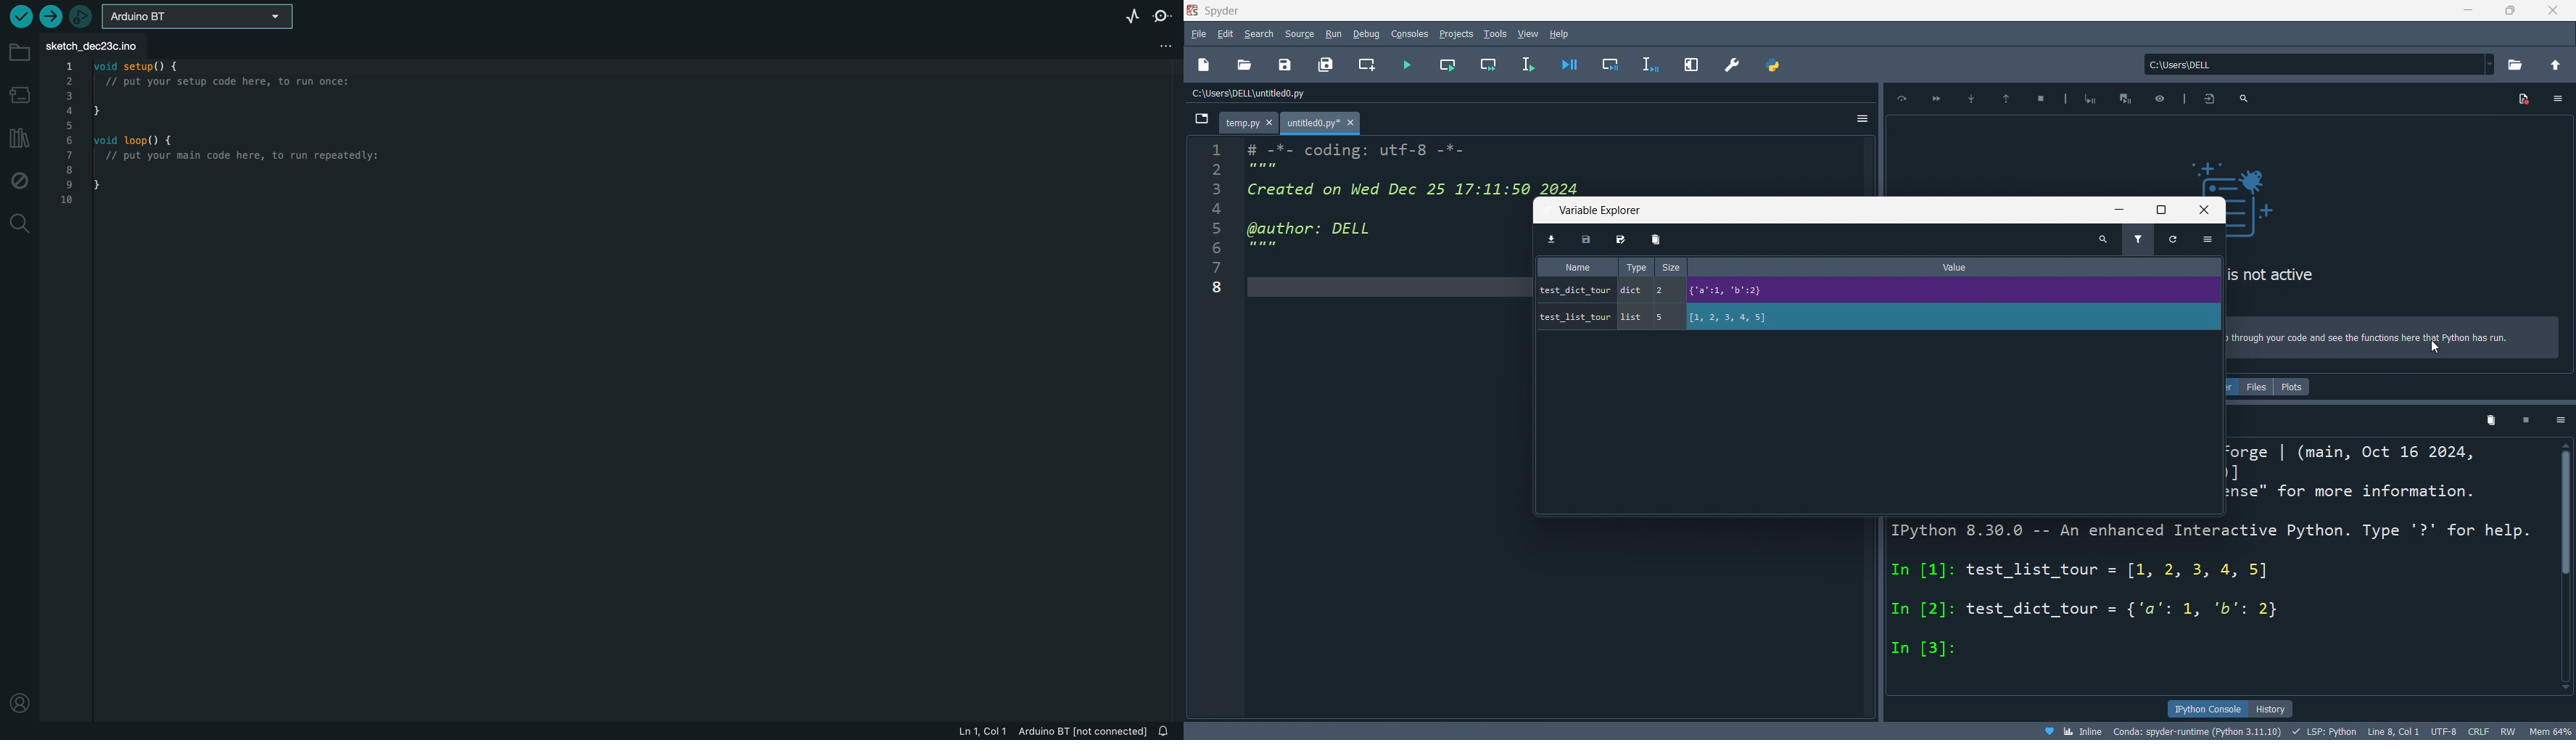  I want to click on minimize, so click(2464, 11).